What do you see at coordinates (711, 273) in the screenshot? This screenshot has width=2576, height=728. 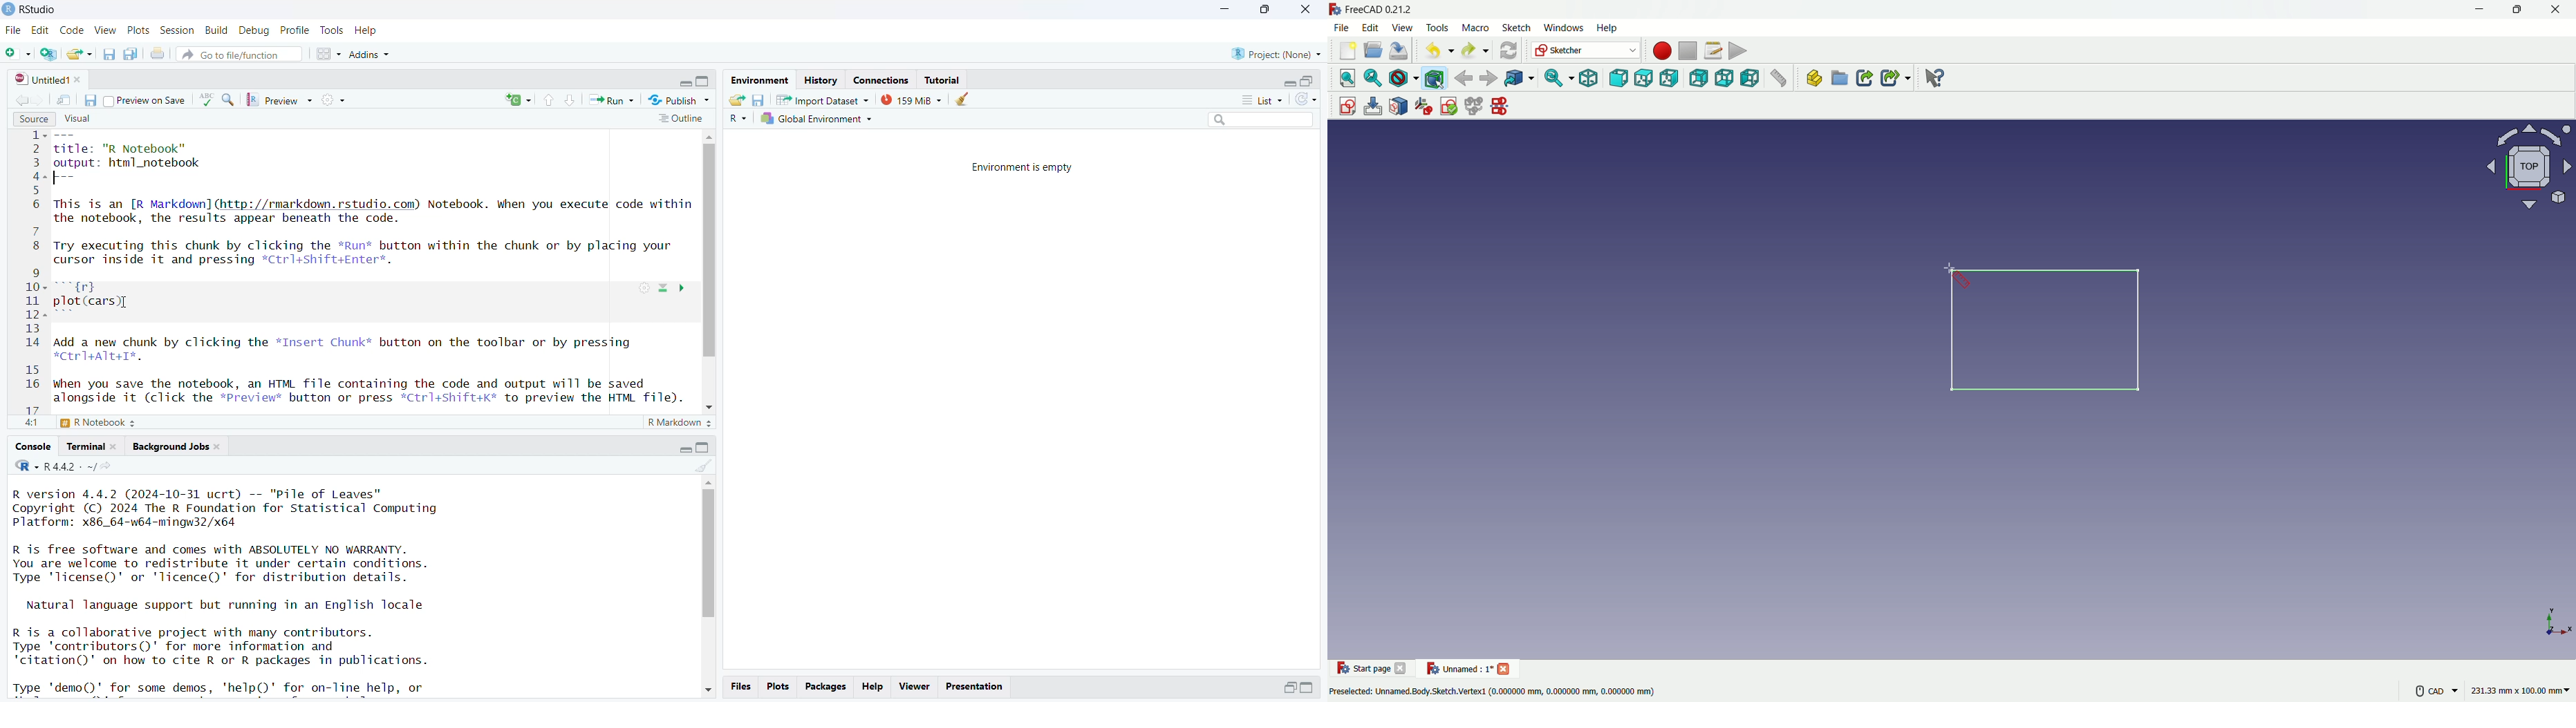 I see `scrollbar` at bounding box center [711, 273].